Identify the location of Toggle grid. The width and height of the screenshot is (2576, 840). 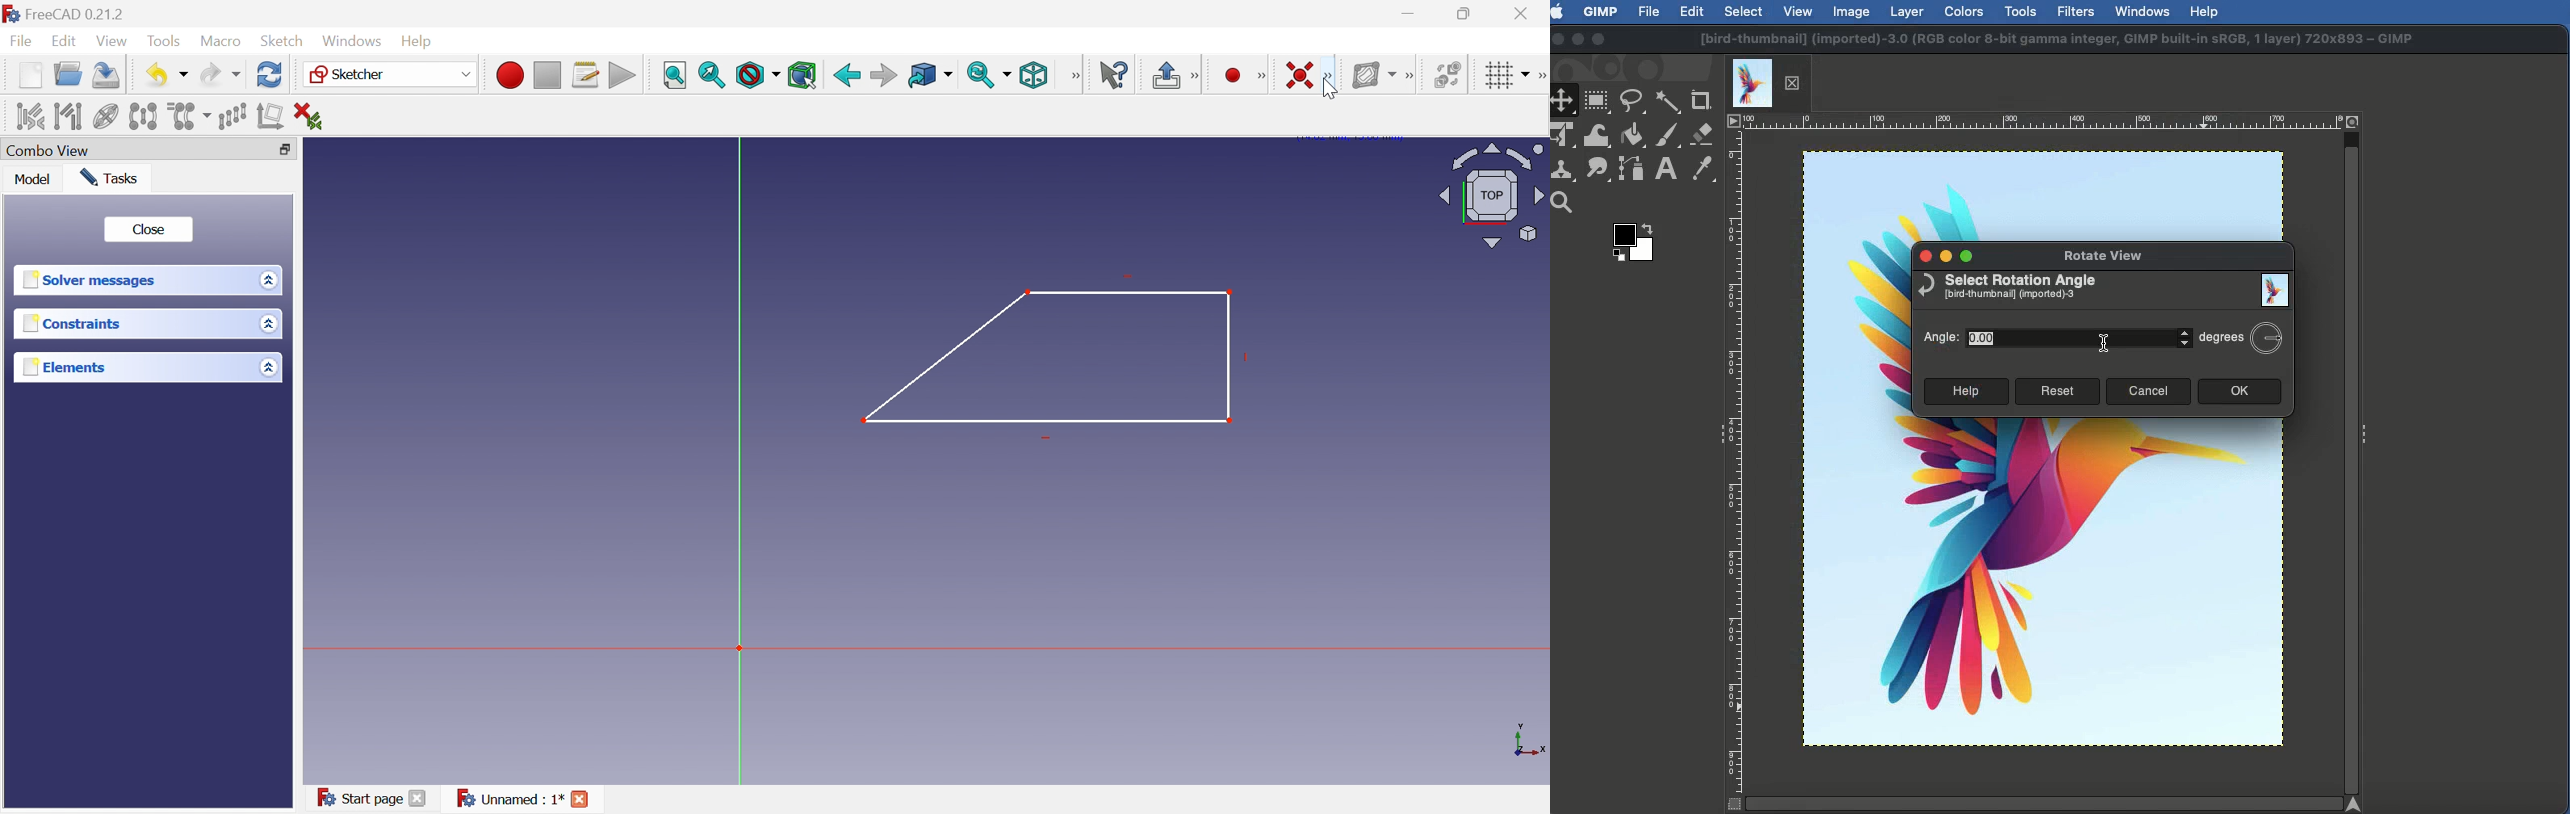
(1496, 75).